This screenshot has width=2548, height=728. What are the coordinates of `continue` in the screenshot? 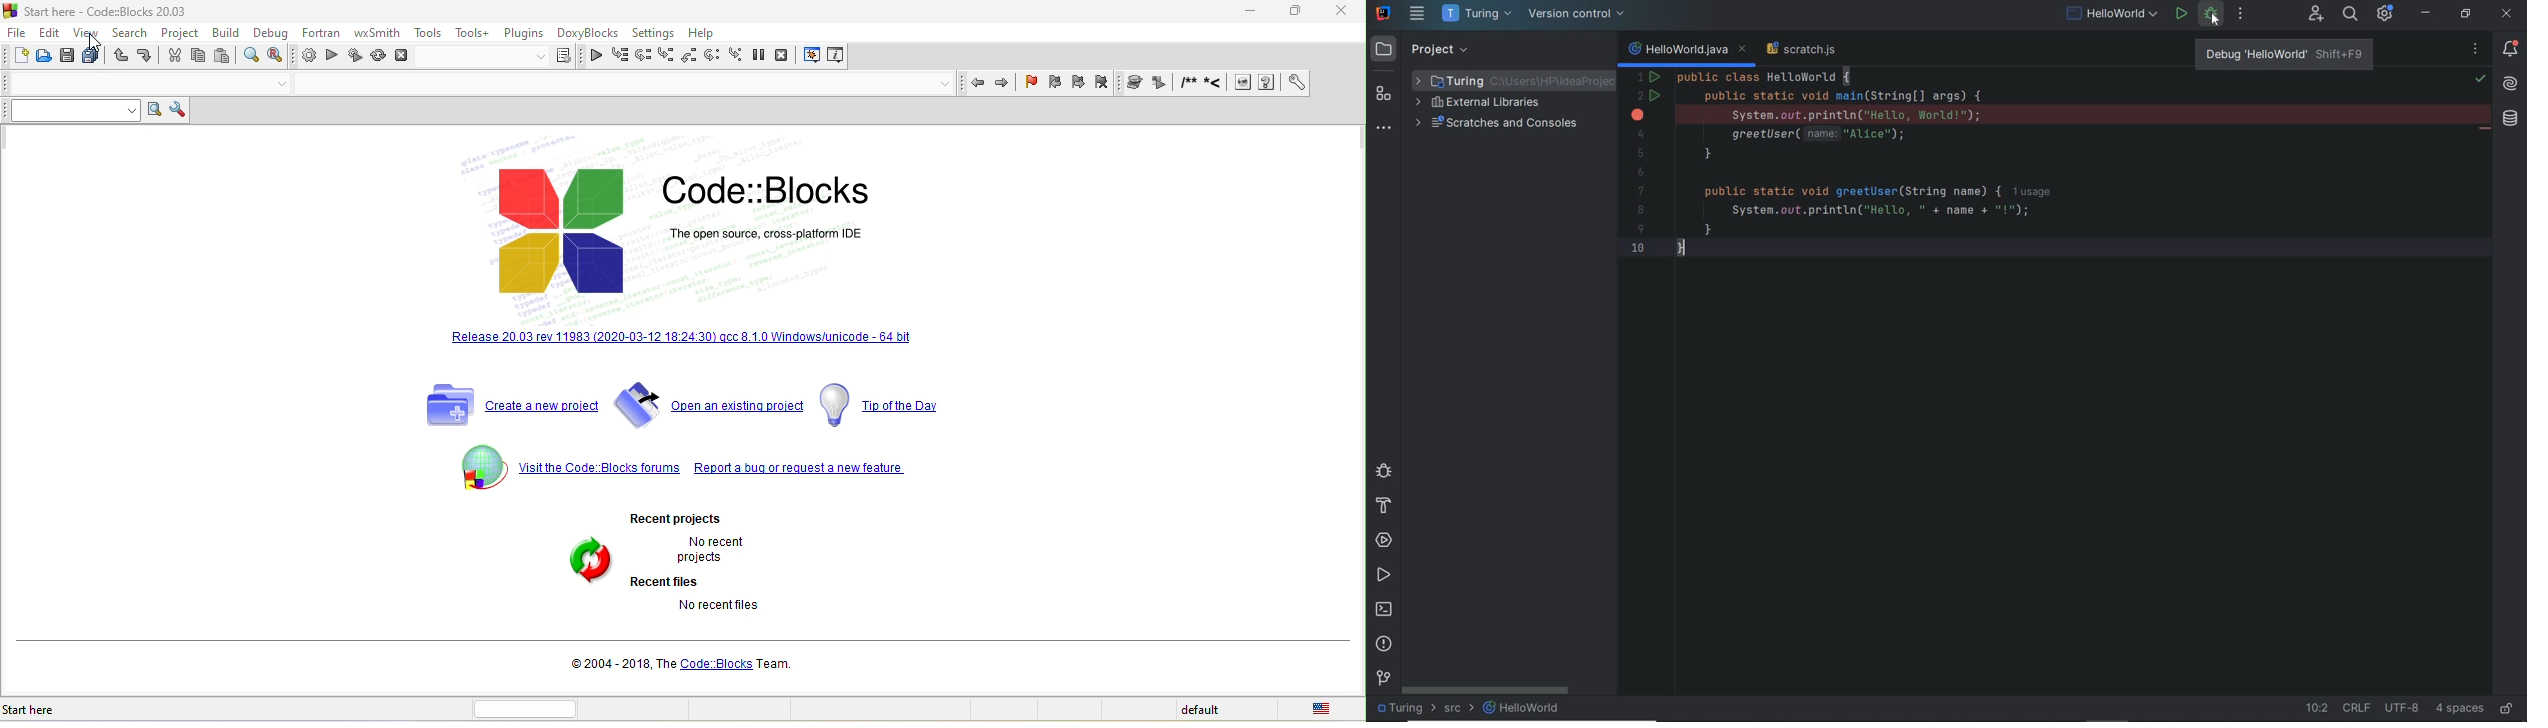 It's located at (596, 59).